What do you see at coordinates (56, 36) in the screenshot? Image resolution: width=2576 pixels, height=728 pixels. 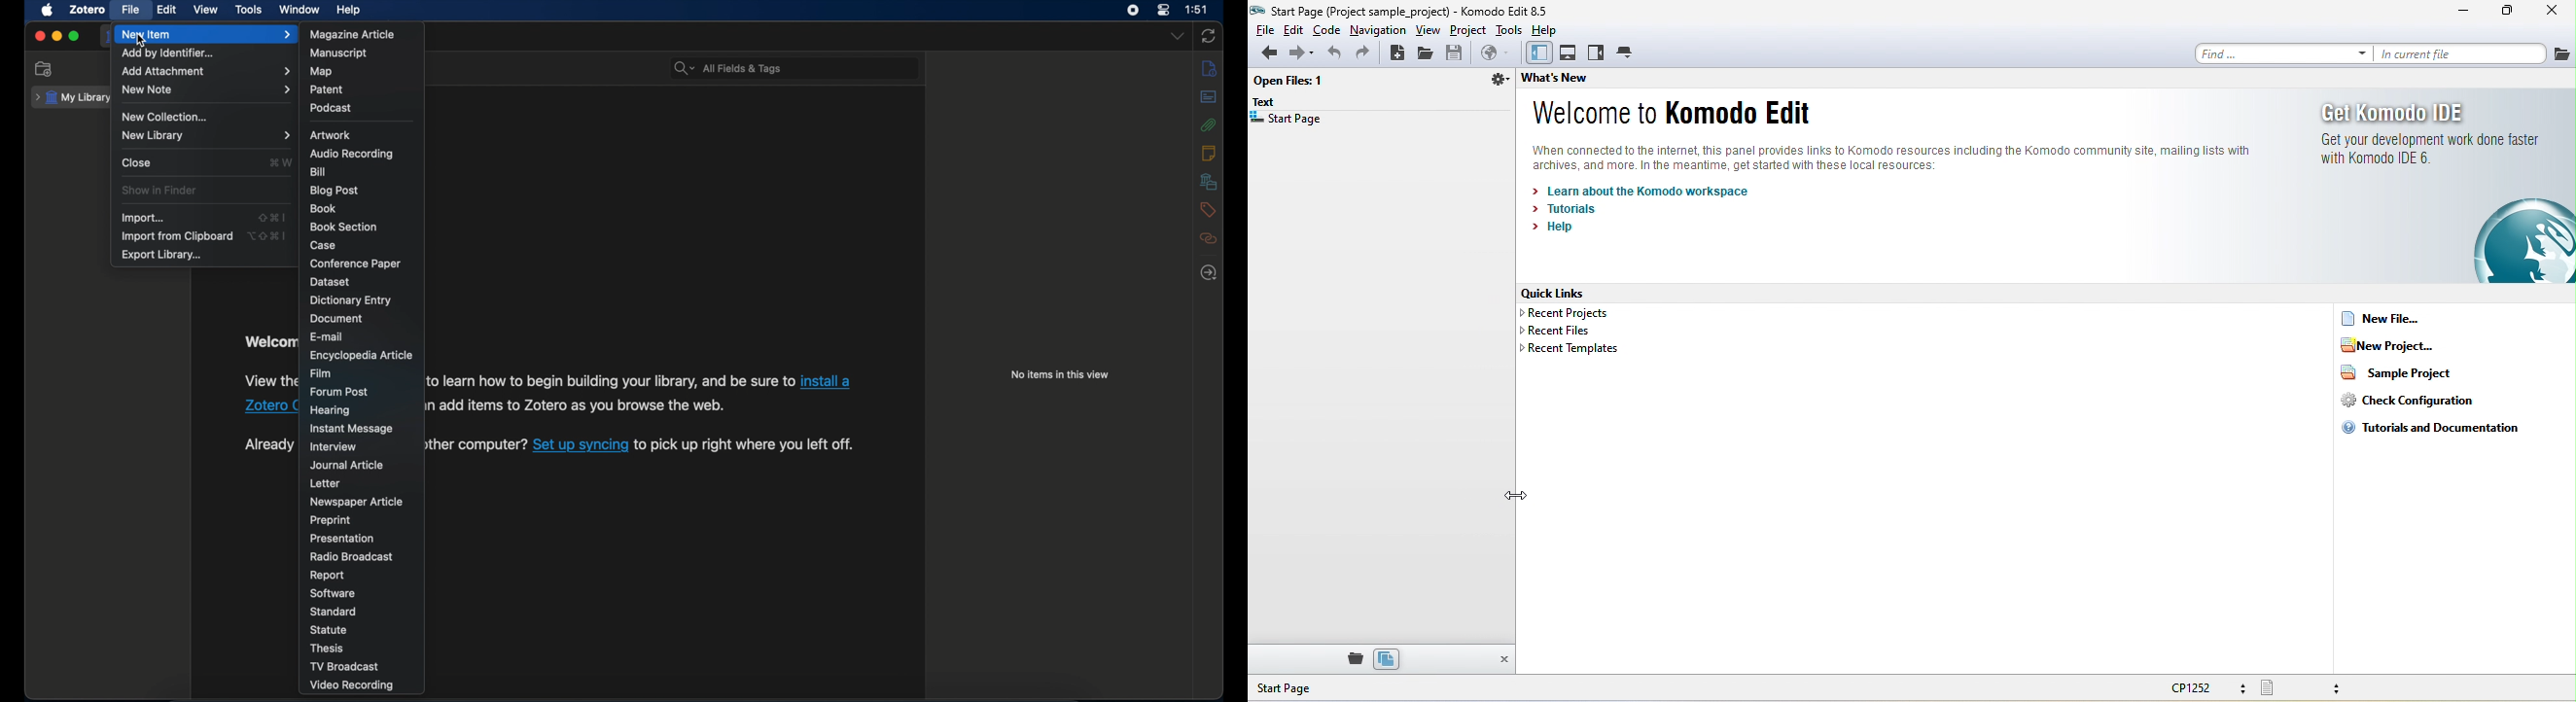 I see `minimize` at bounding box center [56, 36].